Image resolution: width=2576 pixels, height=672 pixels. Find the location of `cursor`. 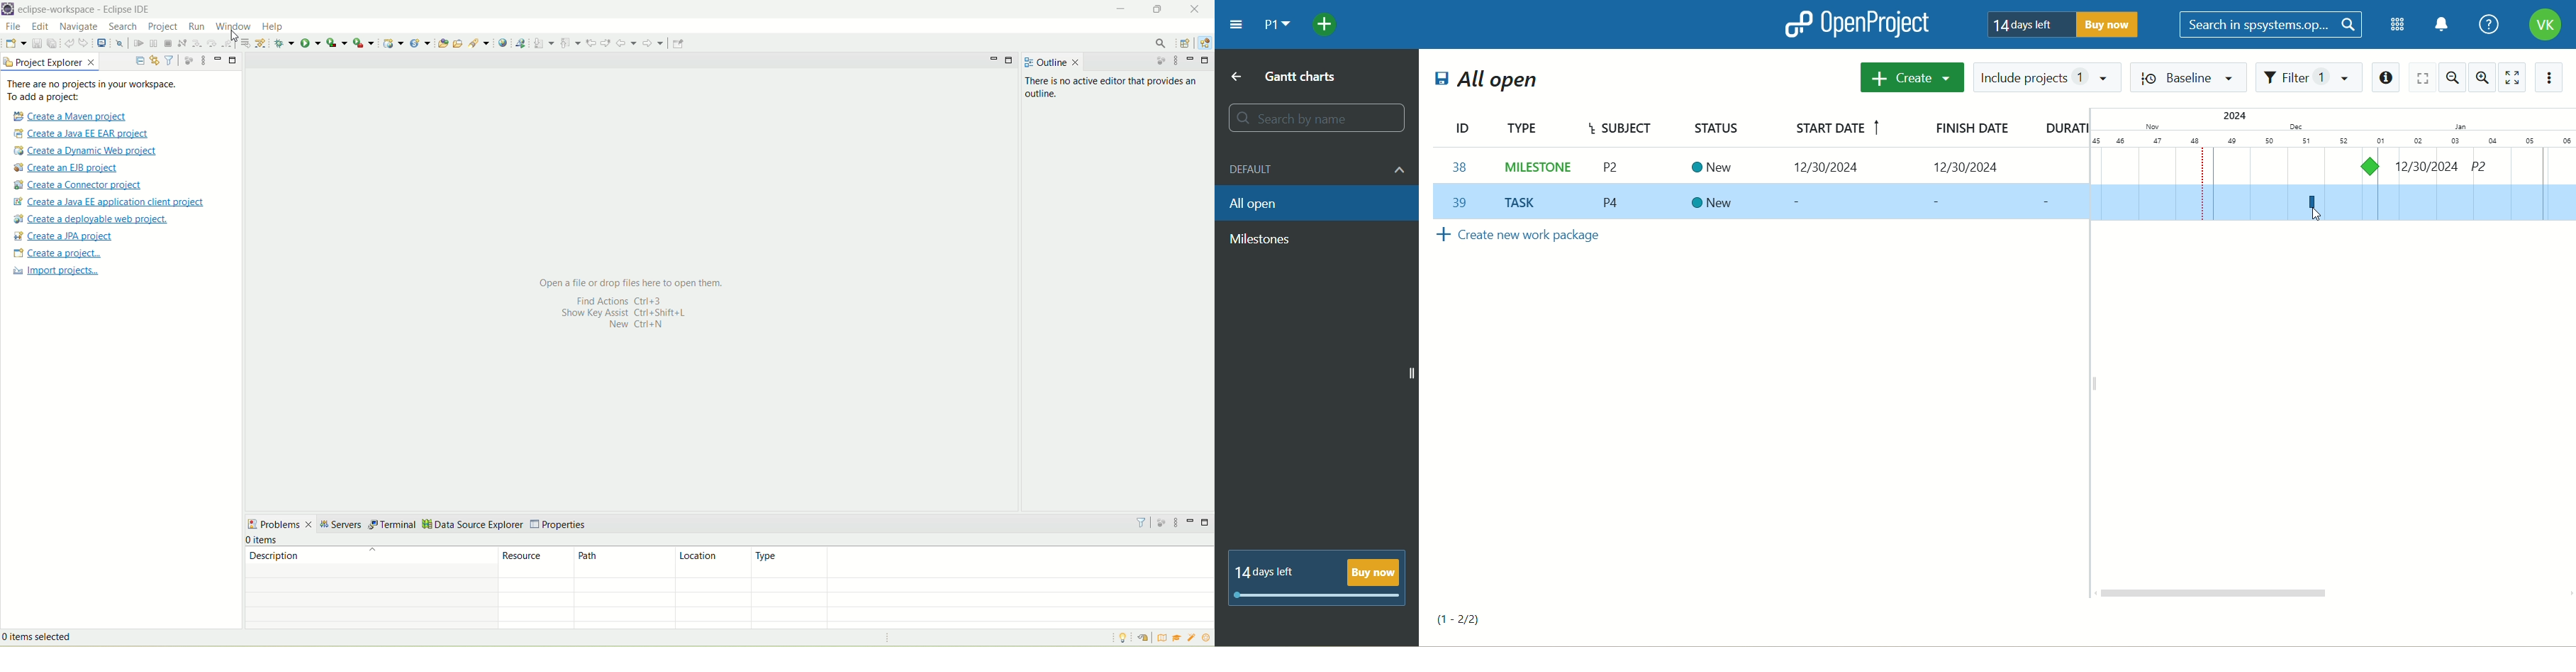

cursor is located at coordinates (234, 34).